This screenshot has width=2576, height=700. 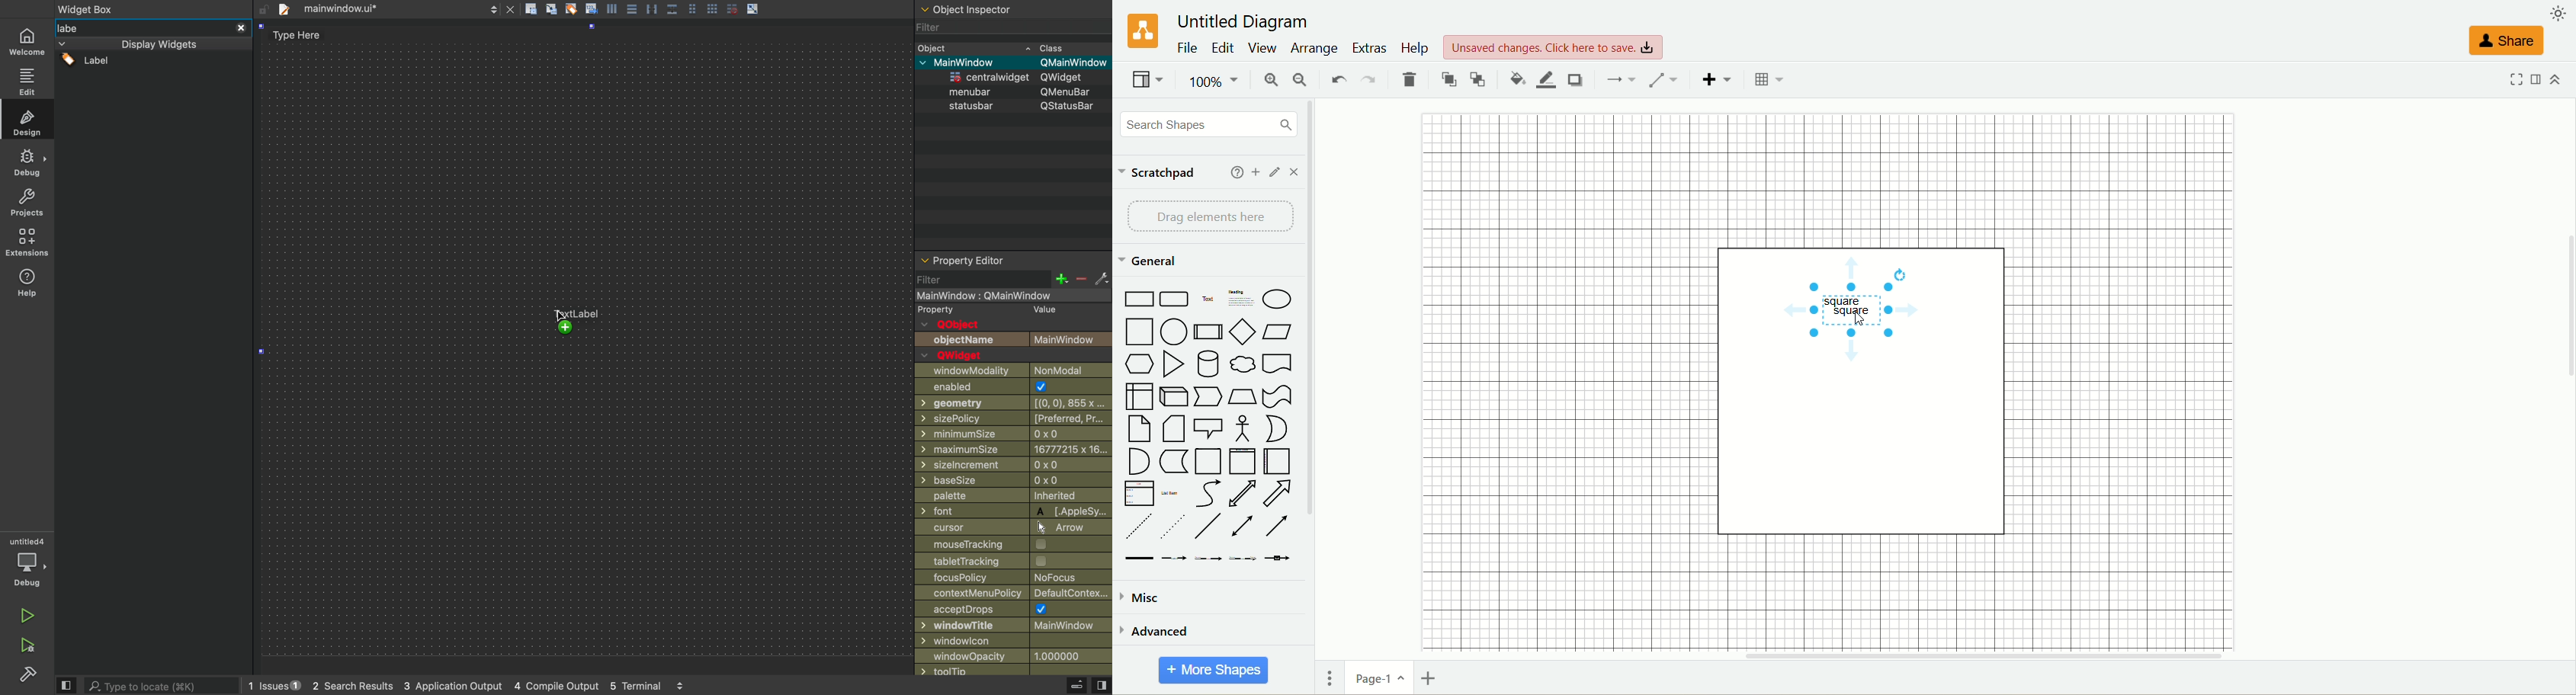 What do you see at coordinates (1718, 79) in the screenshot?
I see `insert` at bounding box center [1718, 79].